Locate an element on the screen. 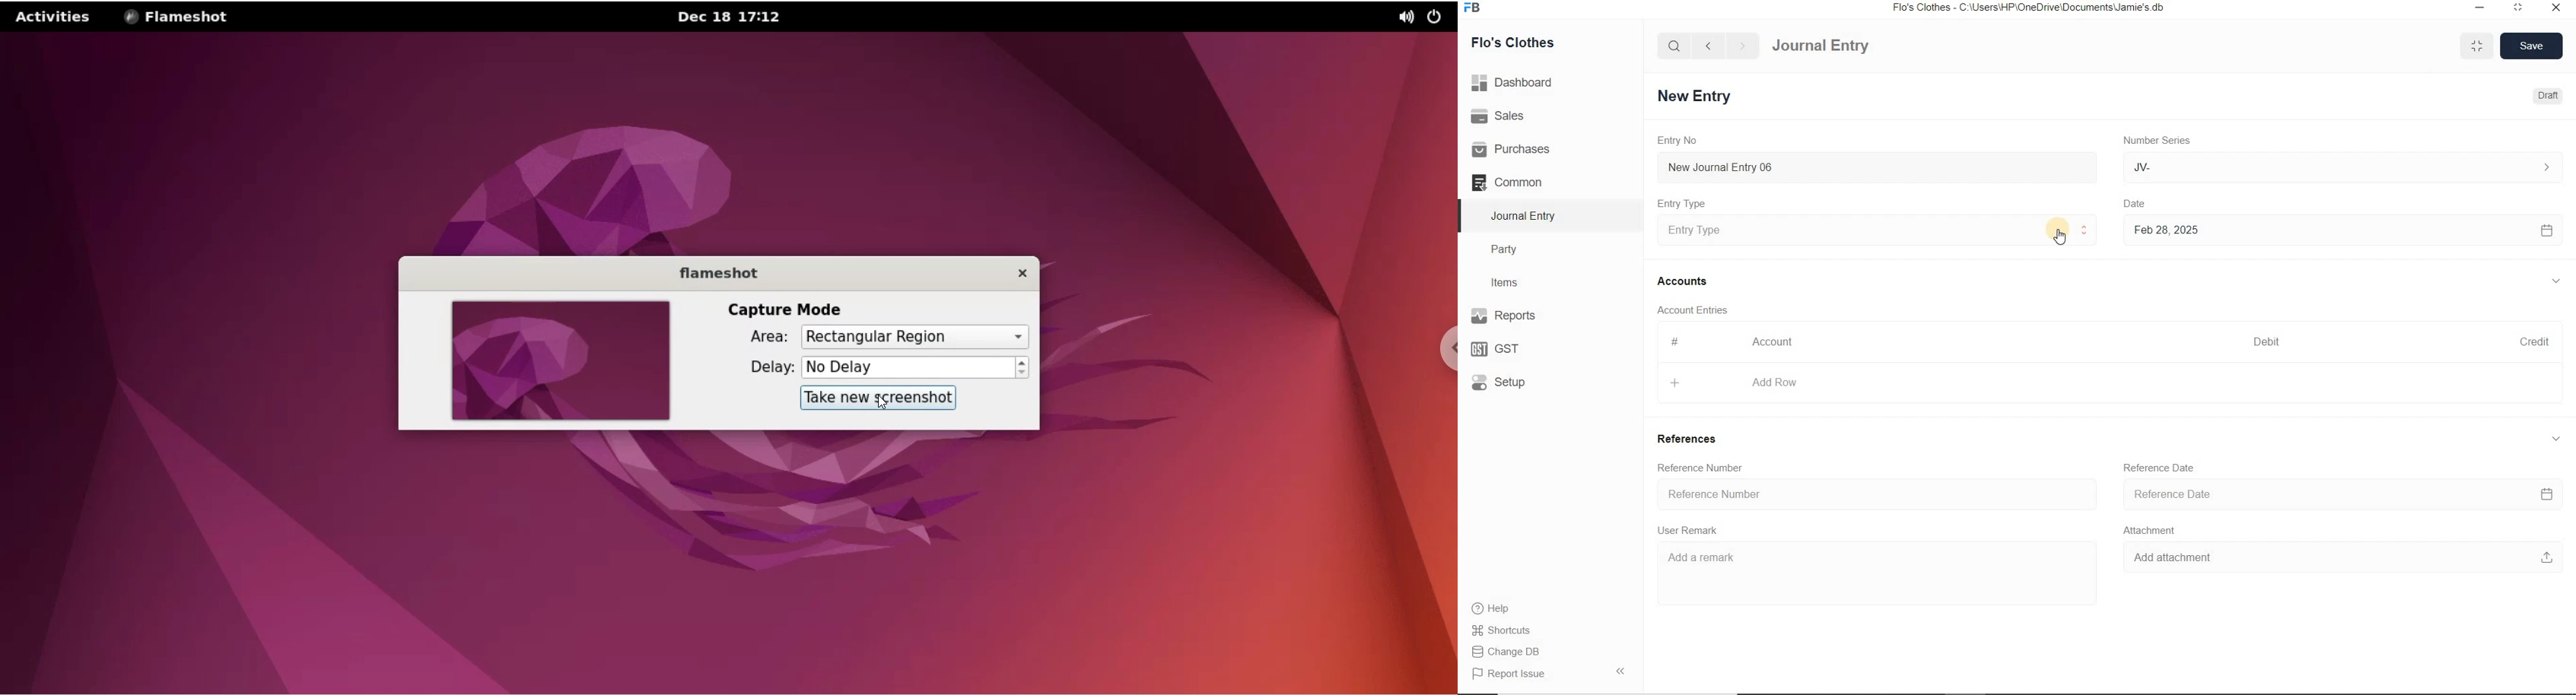  collapse is located at coordinates (2557, 282).